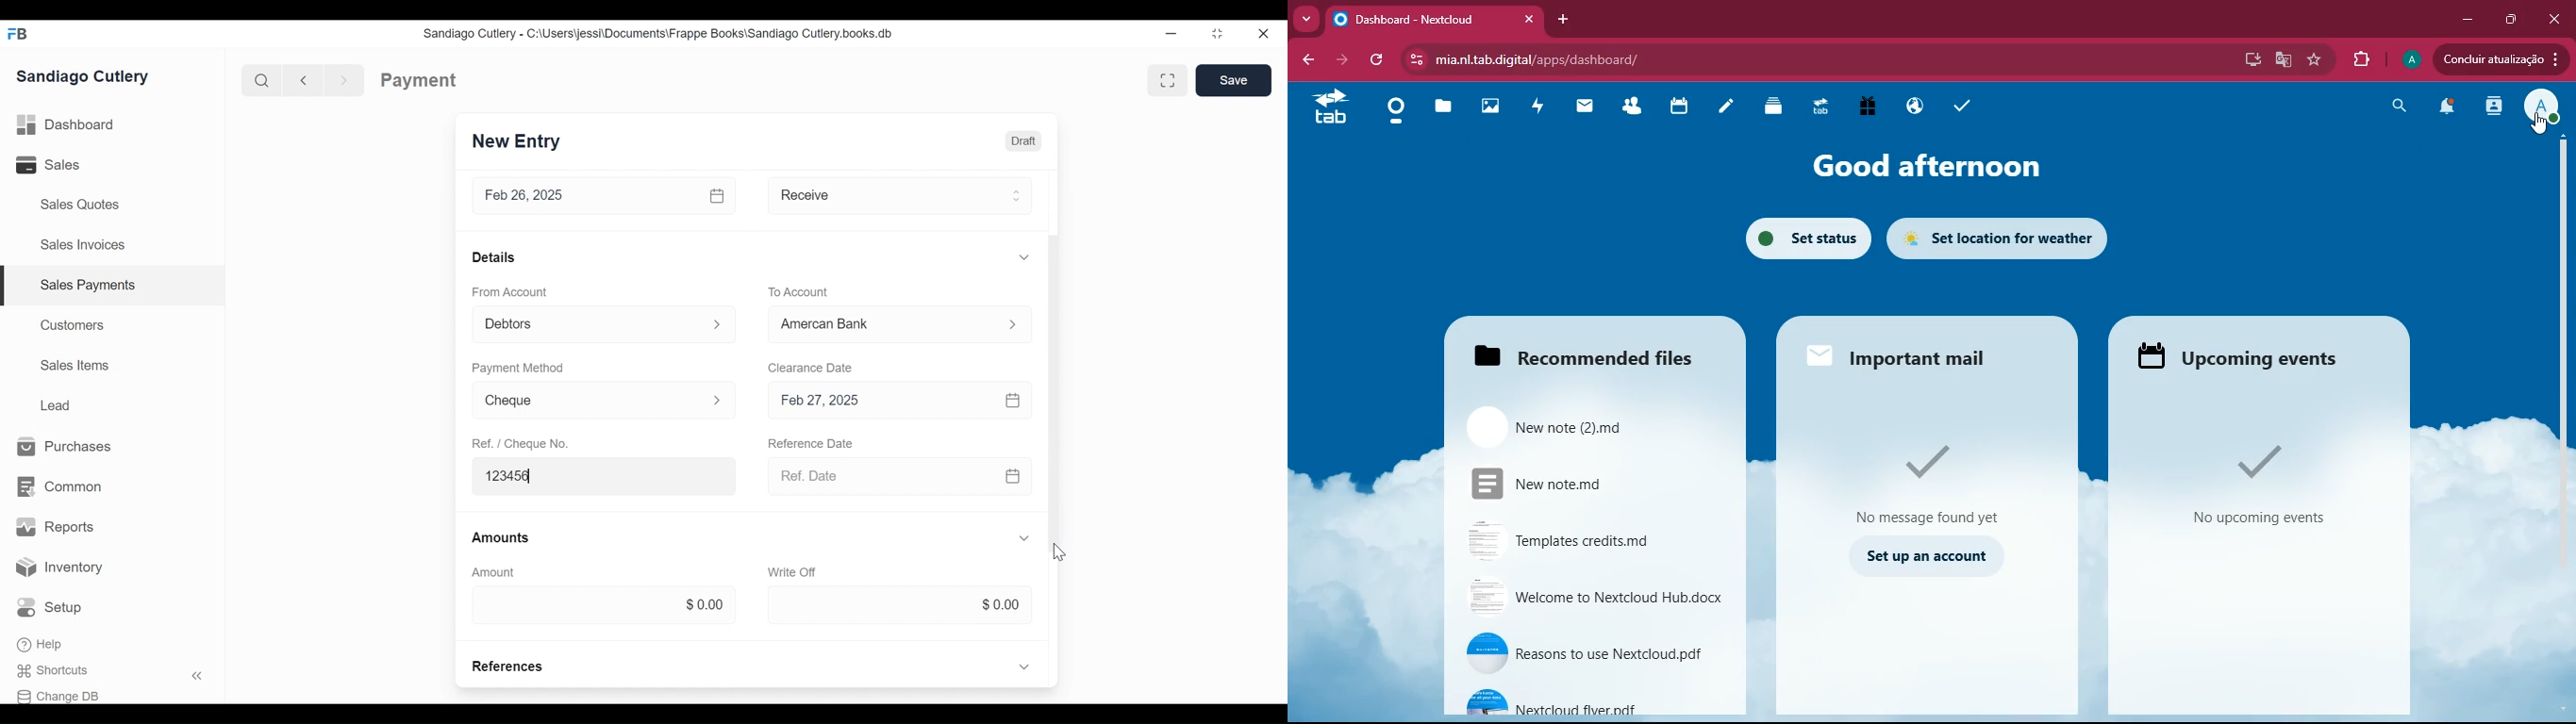  I want to click on Feb 27, 2025, so click(879, 400).